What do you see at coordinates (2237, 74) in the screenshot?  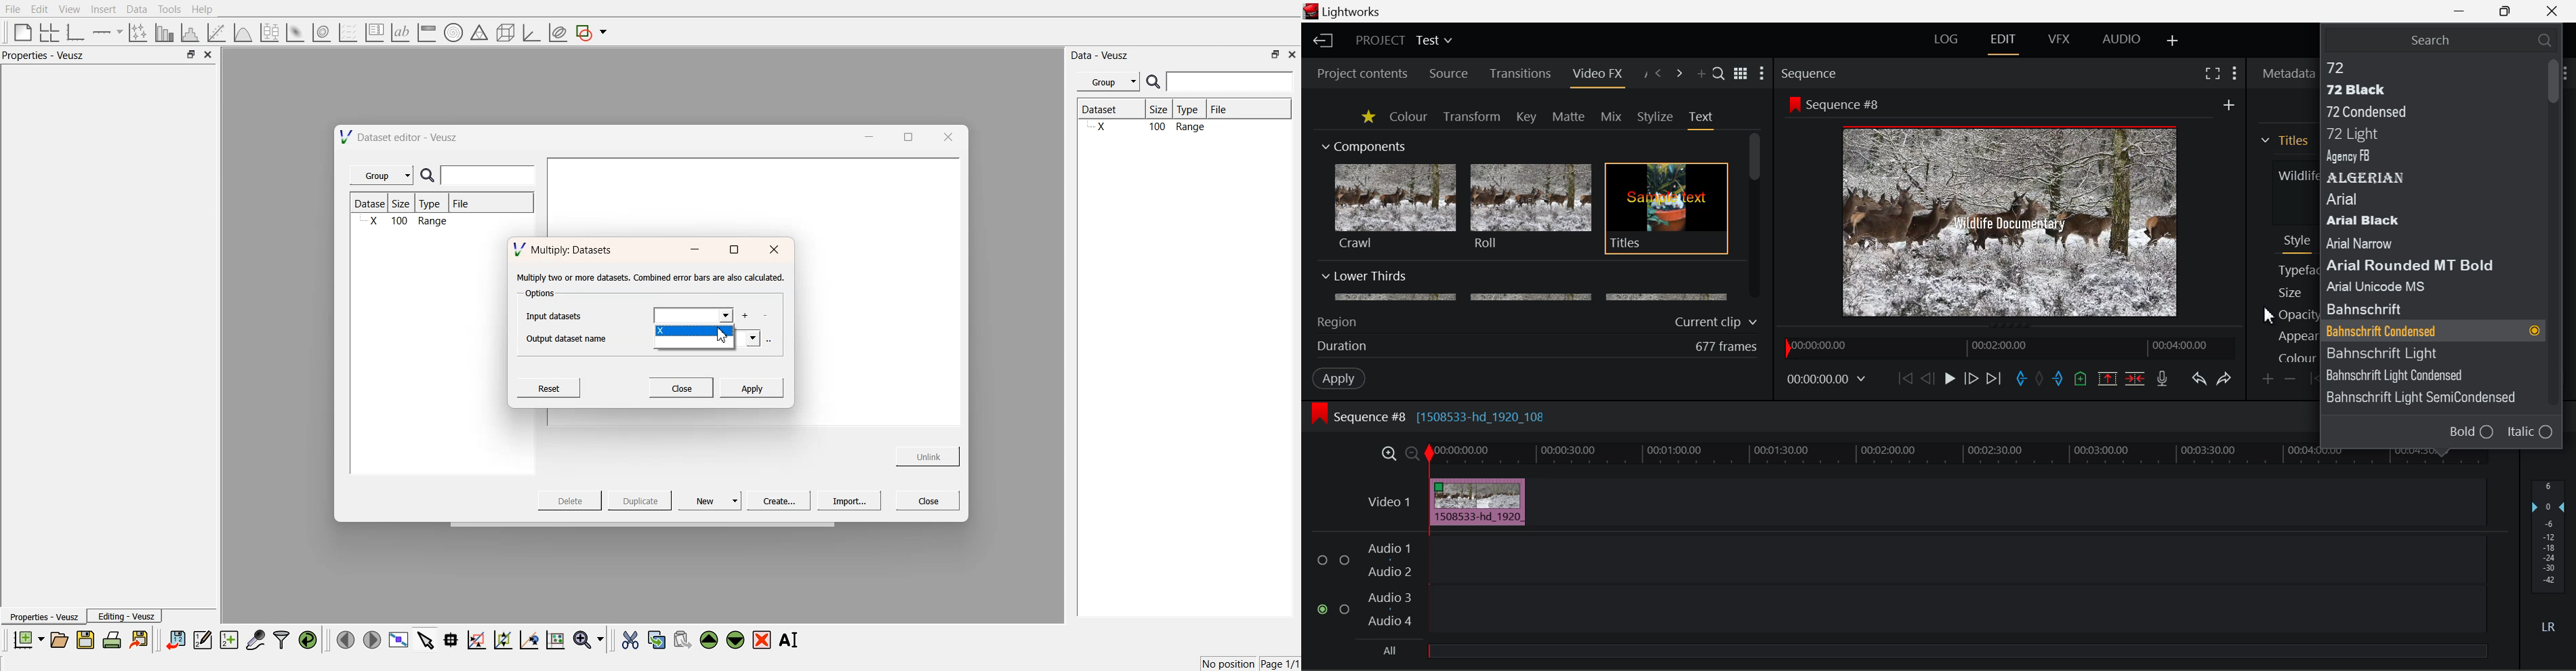 I see `Show Settings` at bounding box center [2237, 74].